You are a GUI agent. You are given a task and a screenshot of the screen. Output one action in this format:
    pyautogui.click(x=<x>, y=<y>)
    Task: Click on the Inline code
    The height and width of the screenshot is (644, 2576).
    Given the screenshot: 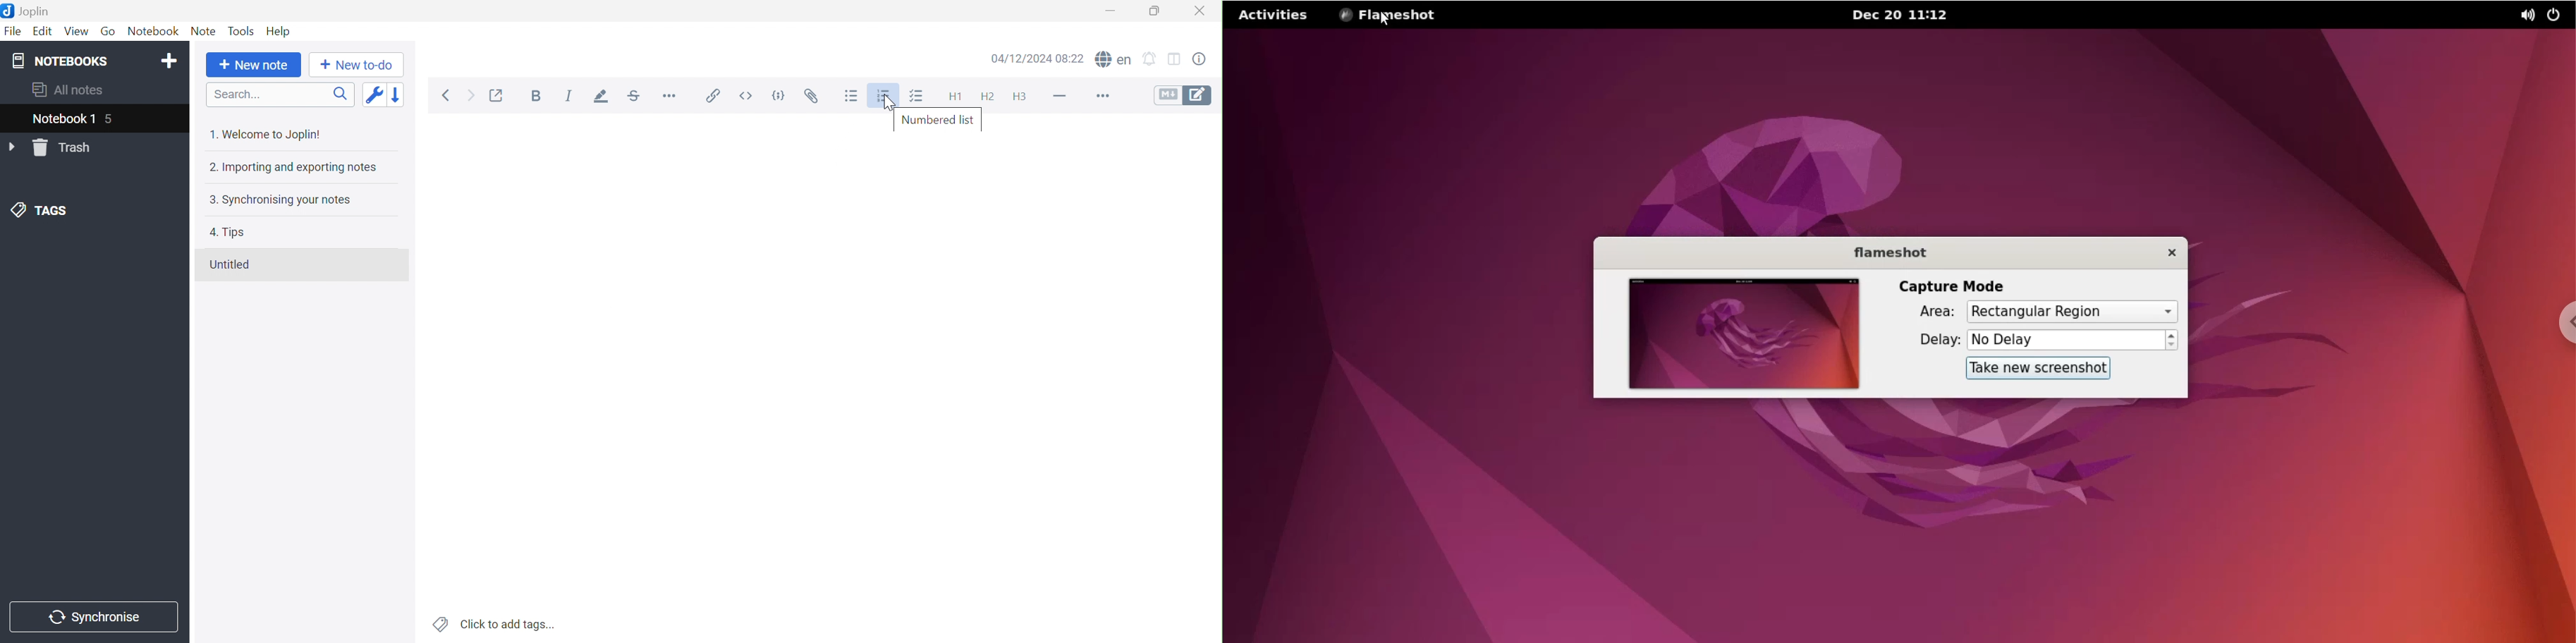 What is the action you would take?
    pyautogui.click(x=745, y=96)
    